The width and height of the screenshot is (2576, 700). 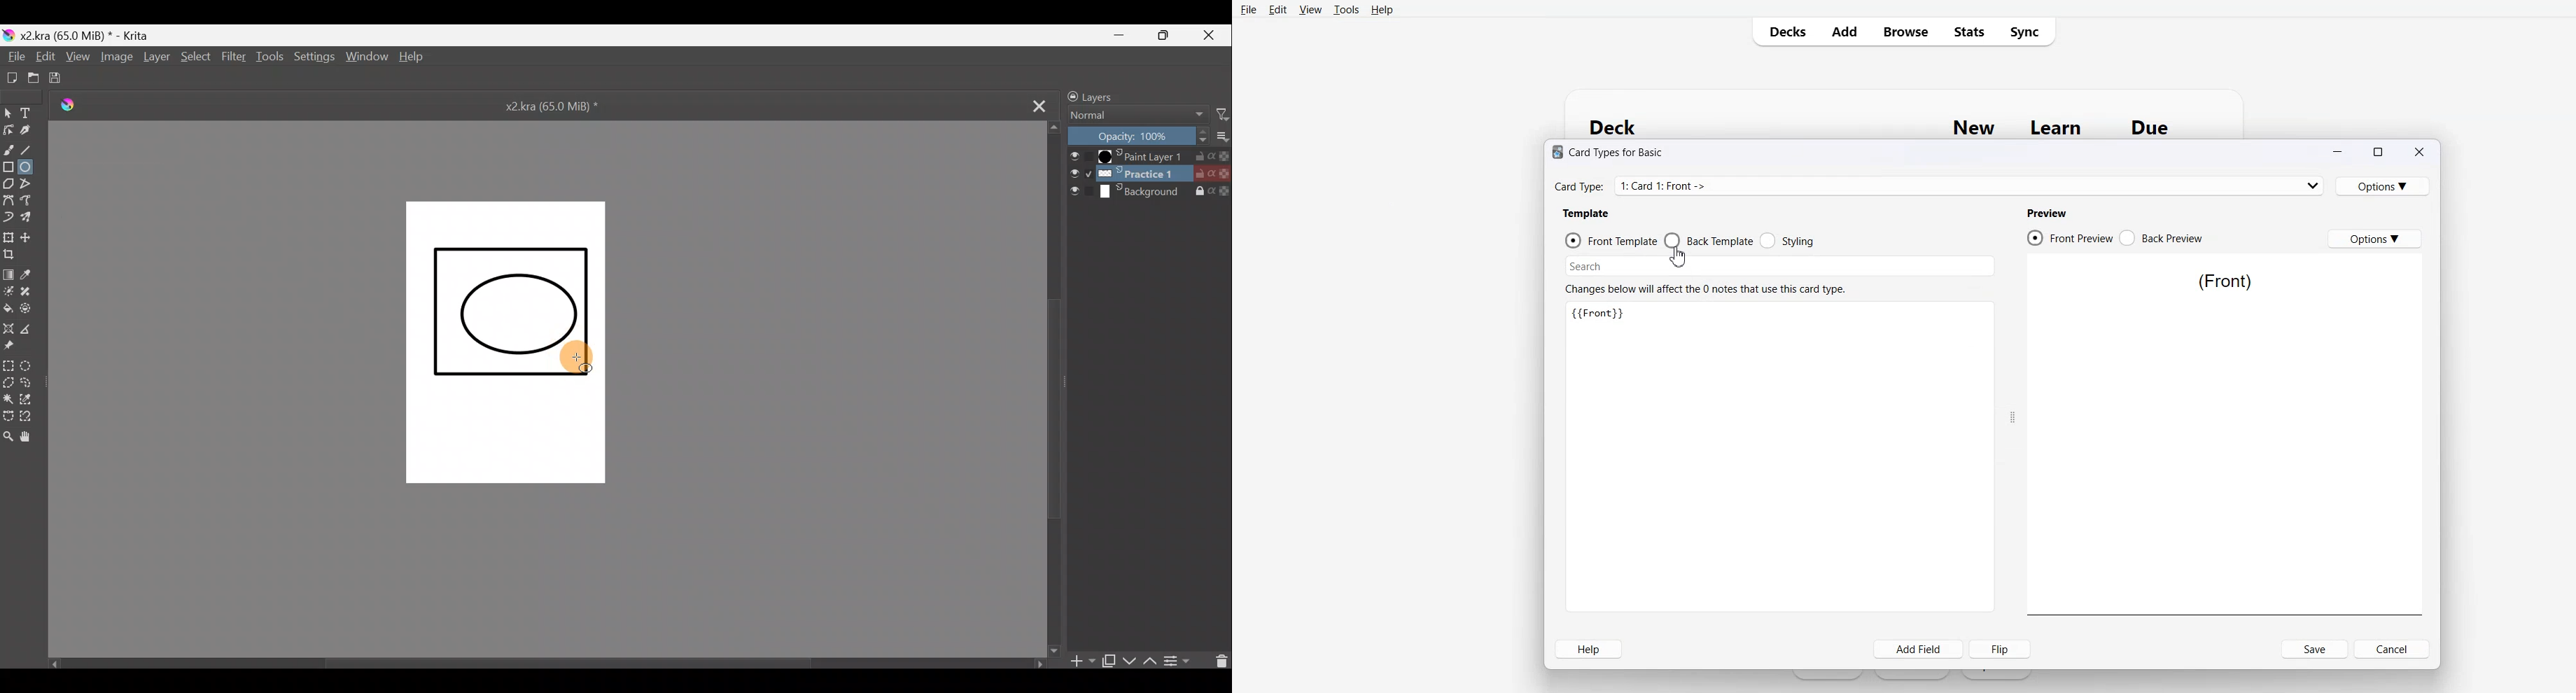 I want to click on Front Preview, so click(x=2071, y=237).